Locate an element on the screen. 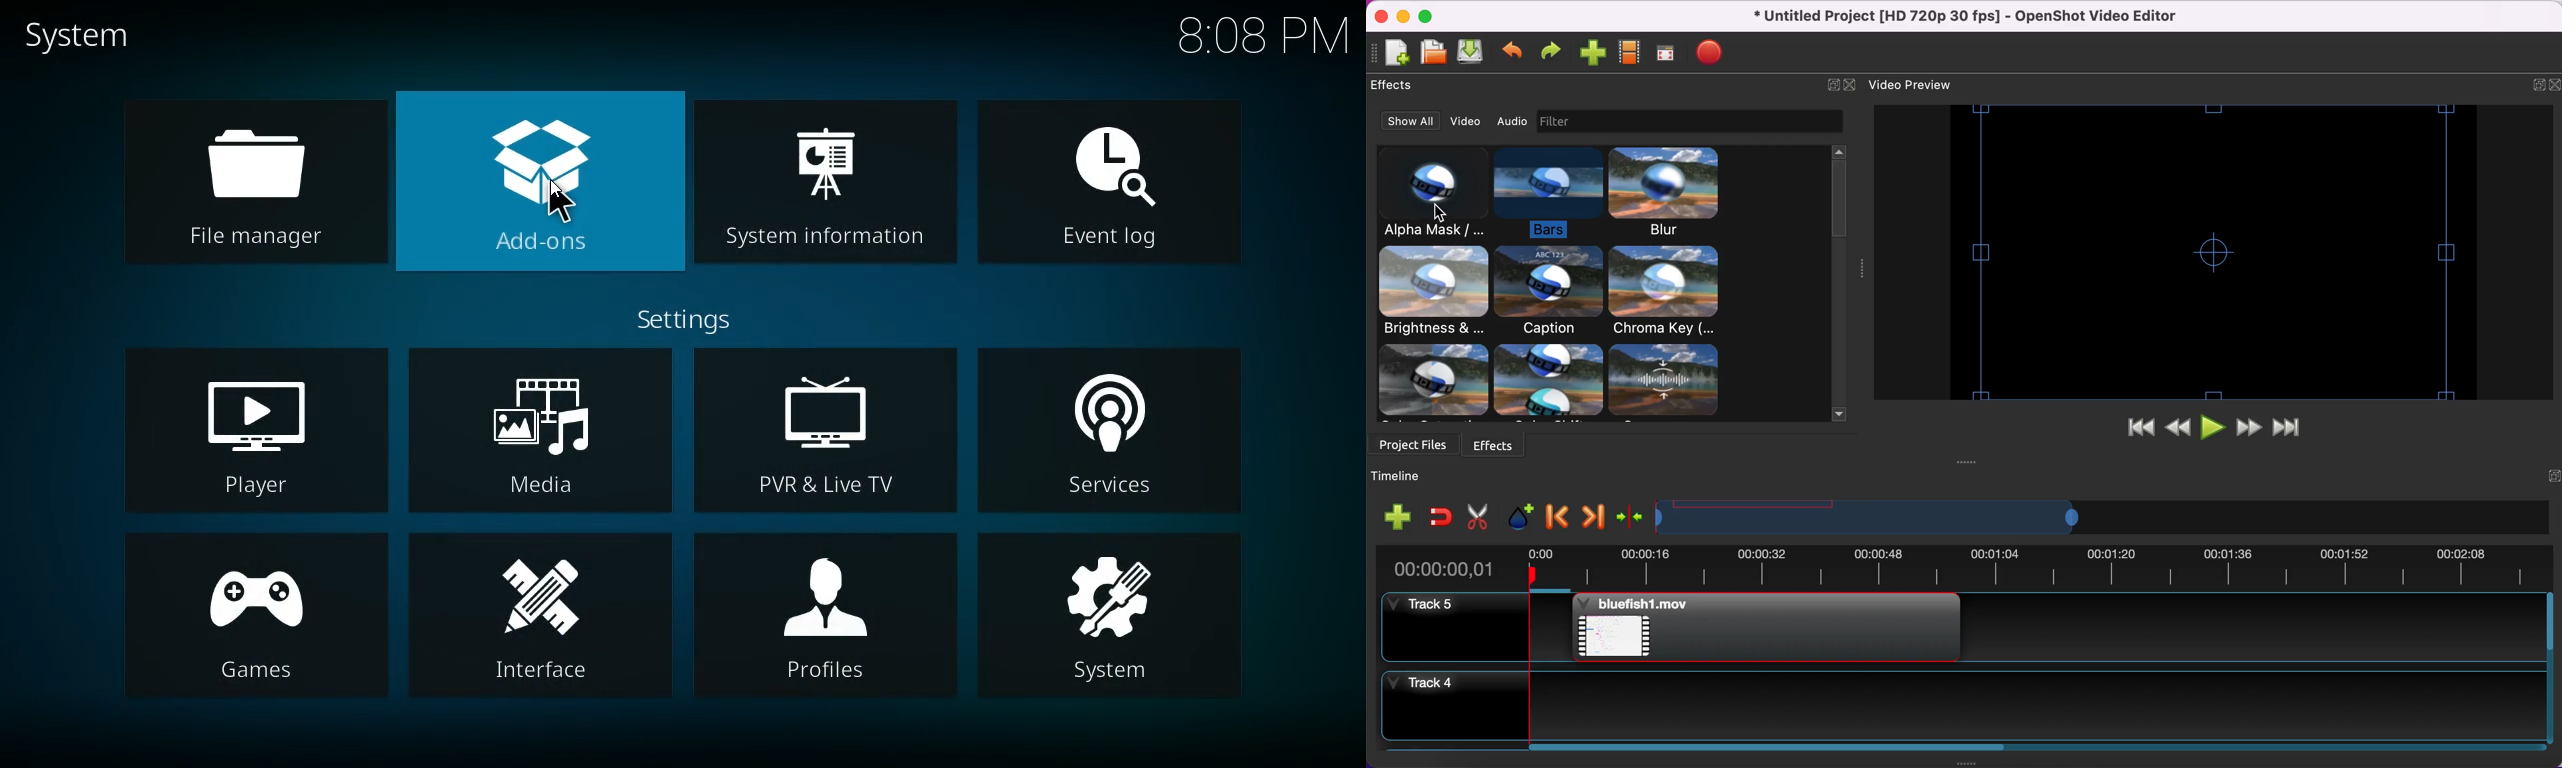 This screenshot has height=784, width=2576. minimize is located at coordinates (1401, 16).